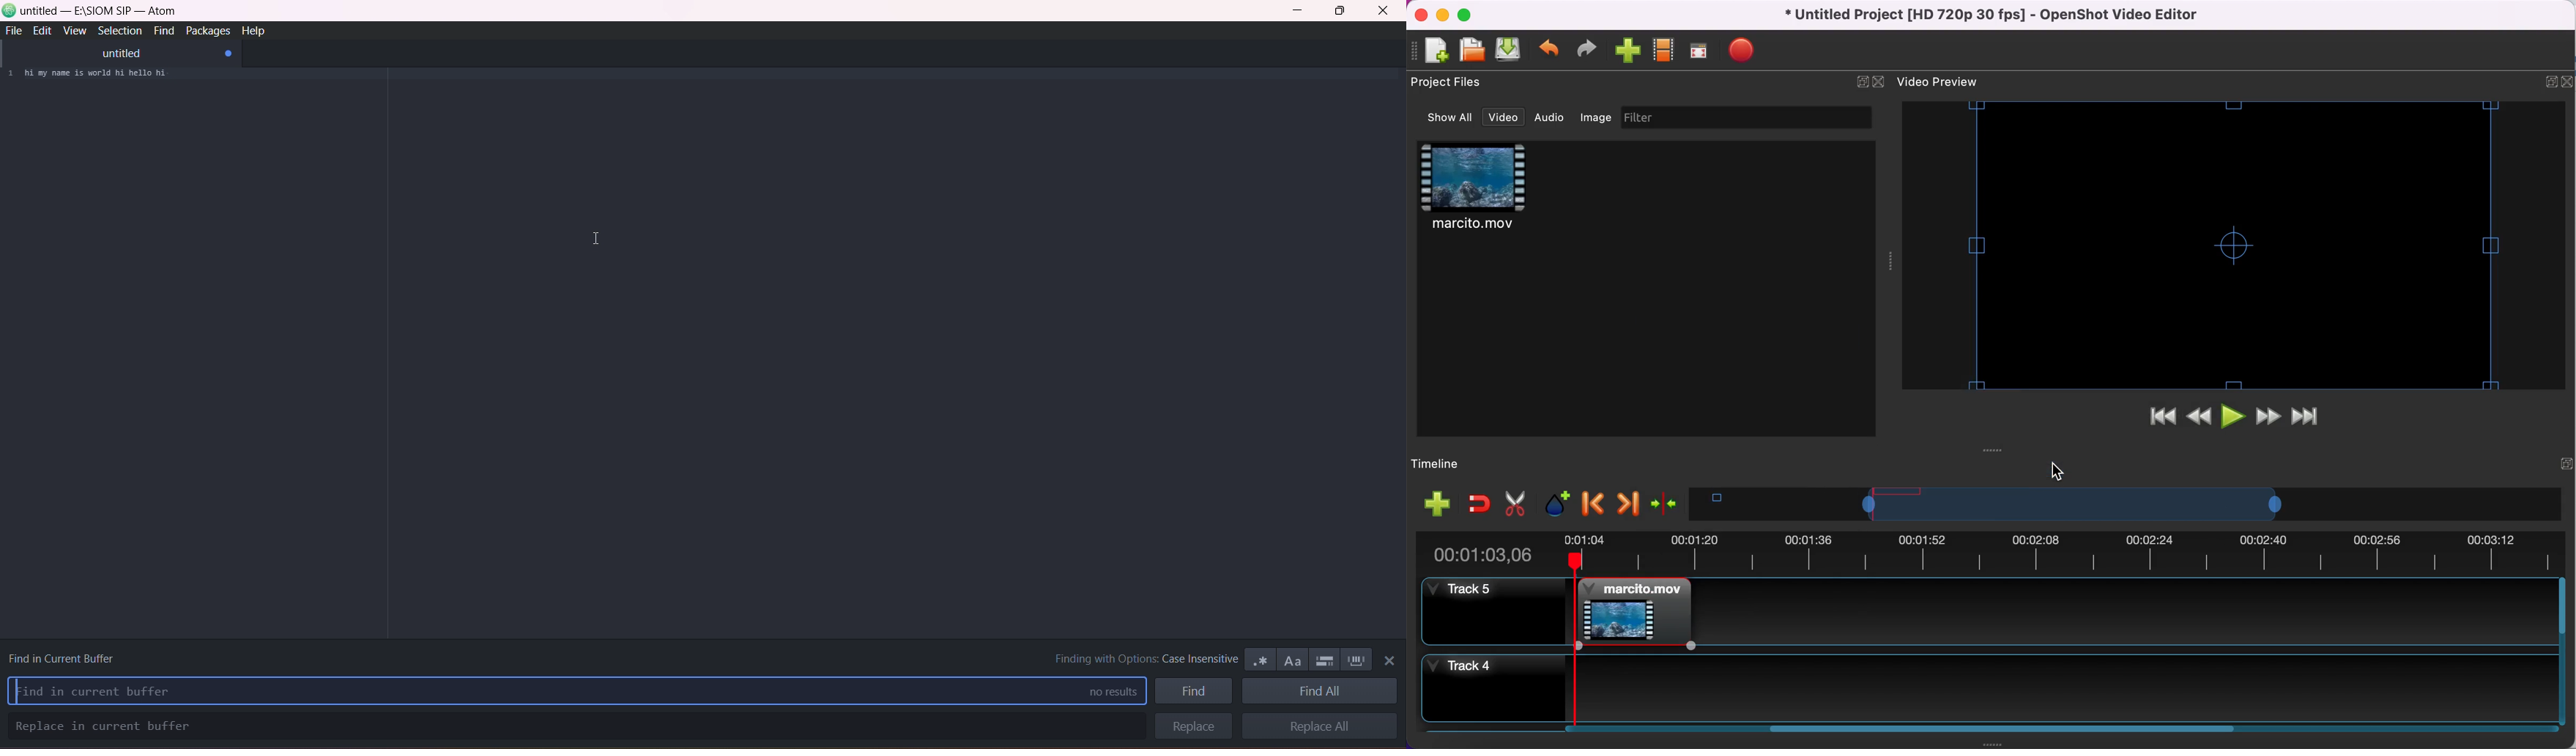  What do you see at coordinates (1664, 51) in the screenshot?
I see `choose profile` at bounding box center [1664, 51].